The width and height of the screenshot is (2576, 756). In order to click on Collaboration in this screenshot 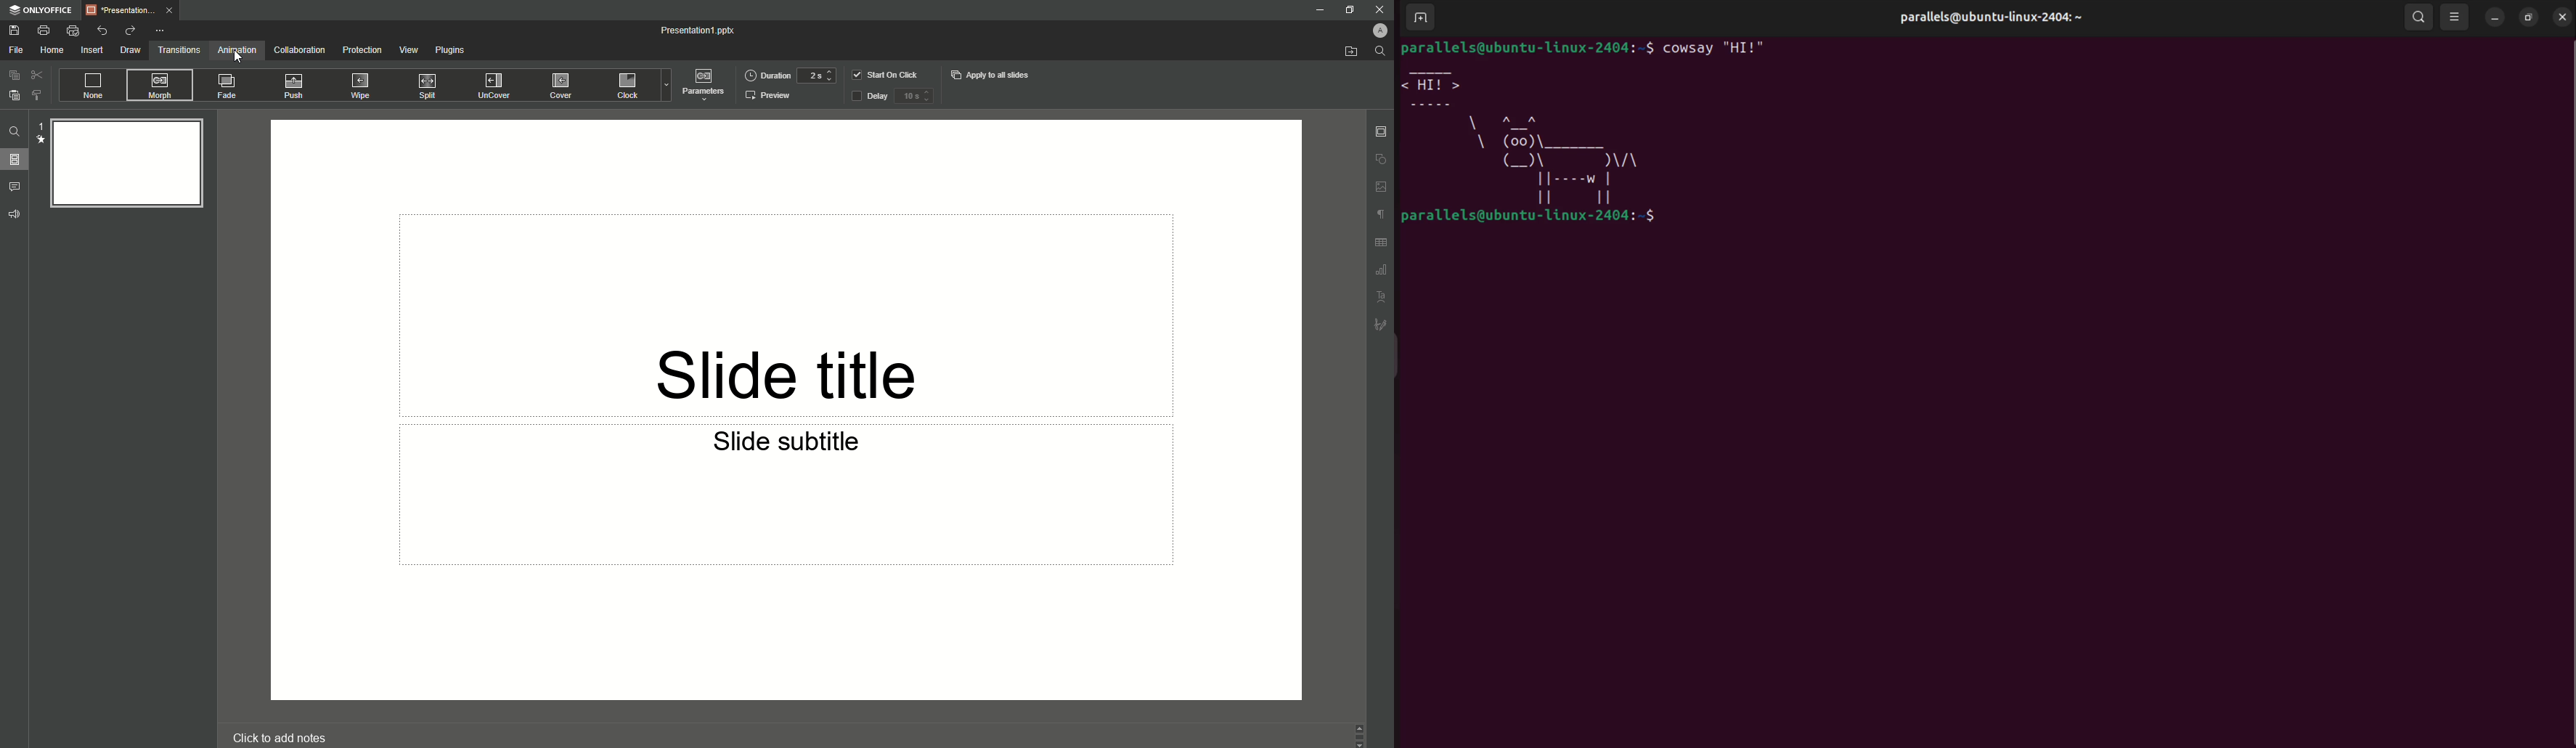, I will do `click(301, 49)`.